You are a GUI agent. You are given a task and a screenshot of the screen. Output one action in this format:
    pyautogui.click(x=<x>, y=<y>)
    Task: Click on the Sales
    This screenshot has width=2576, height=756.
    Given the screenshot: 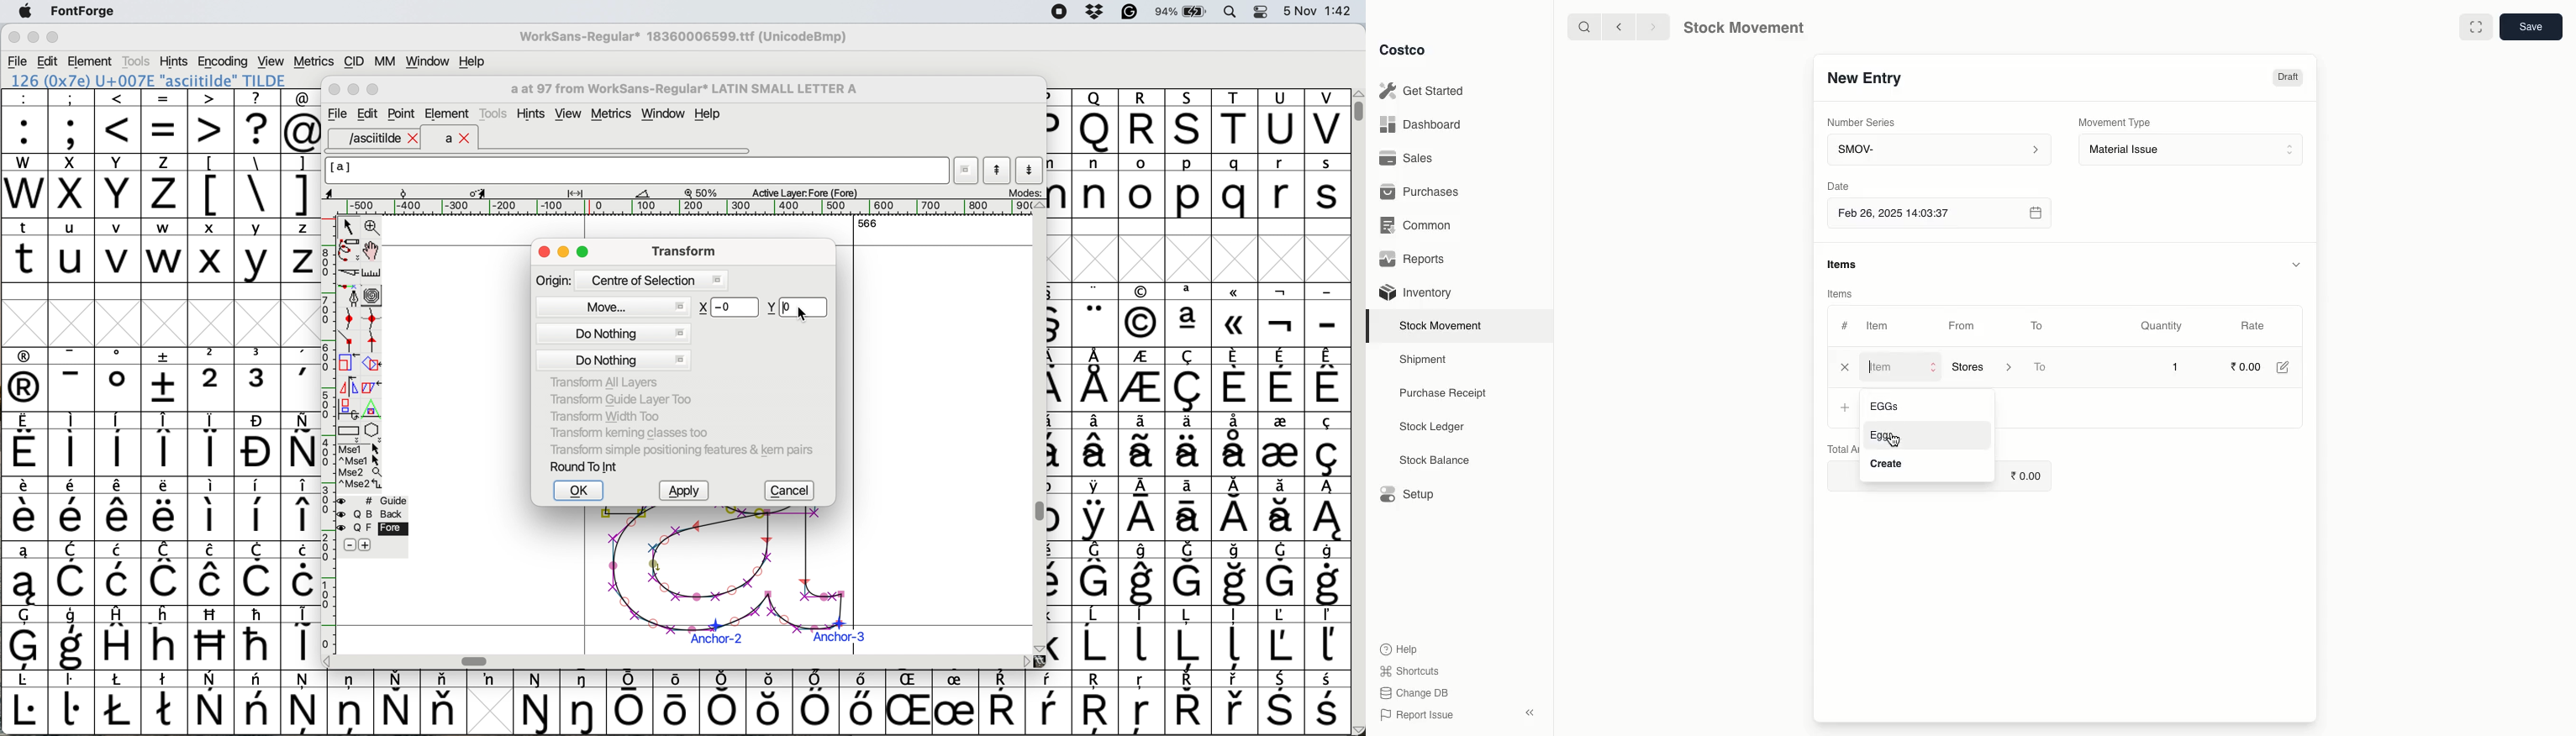 What is the action you would take?
    pyautogui.click(x=1409, y=157)
    